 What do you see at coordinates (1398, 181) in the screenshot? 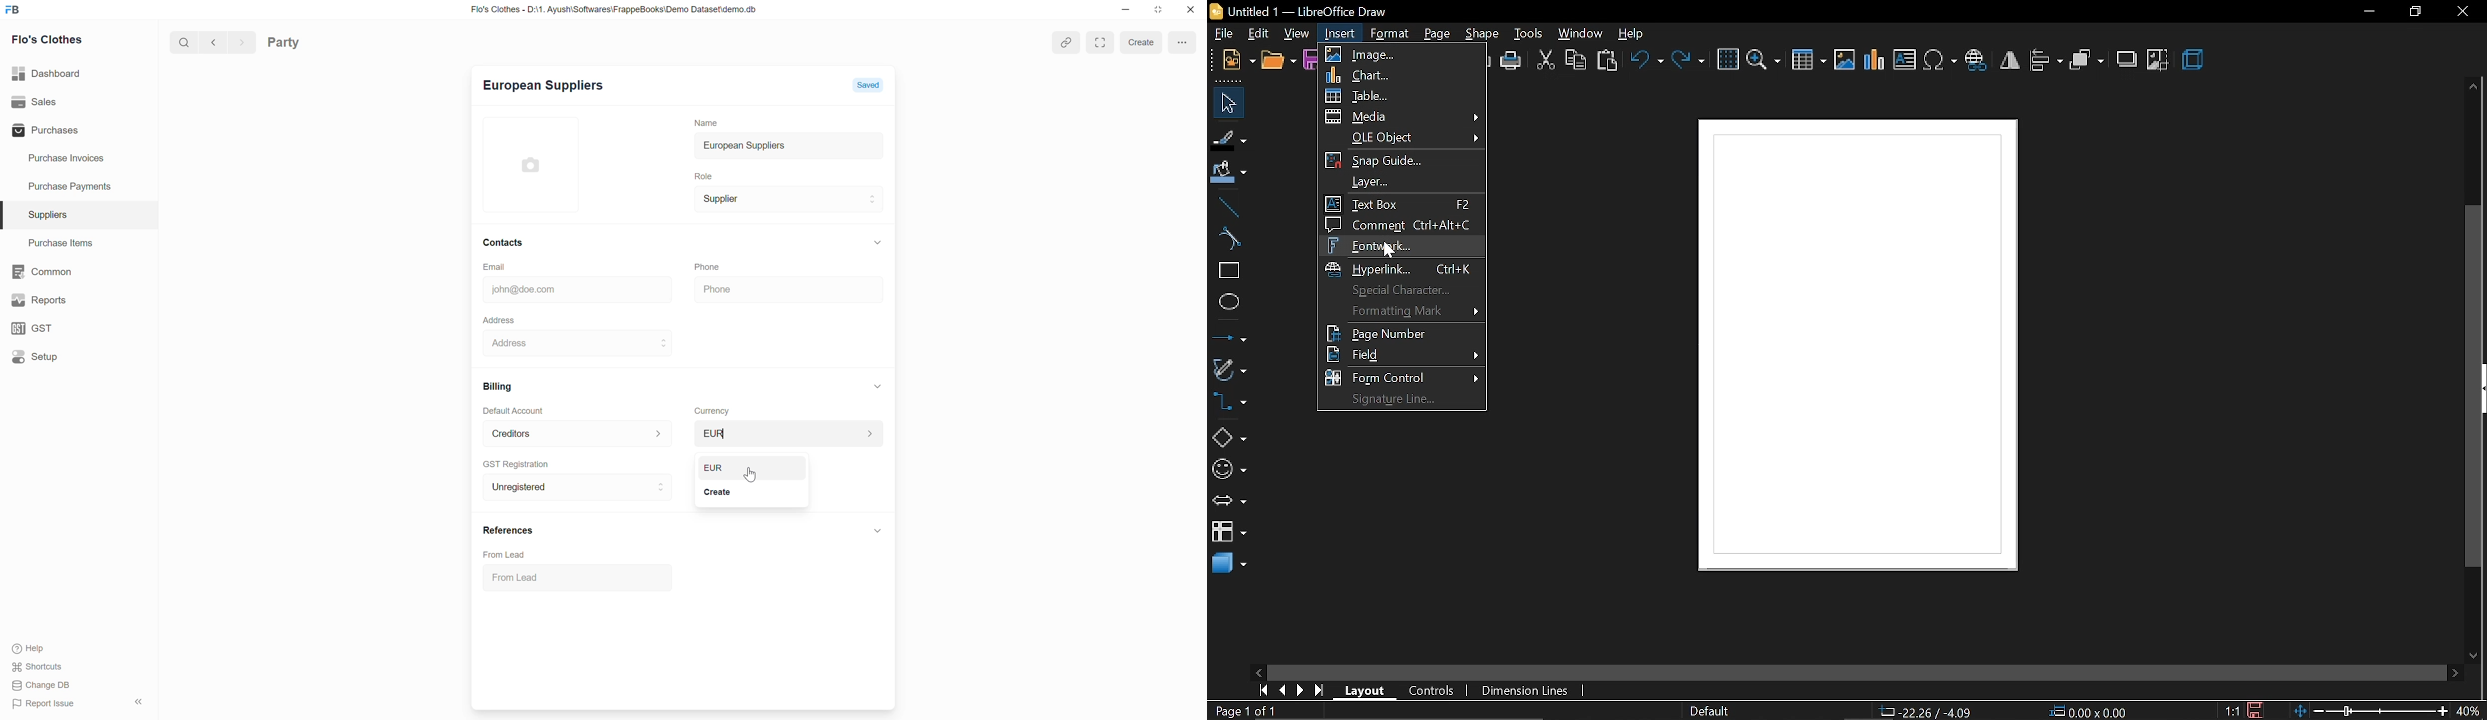
I see `layer` at bounding box center [1398, 181].